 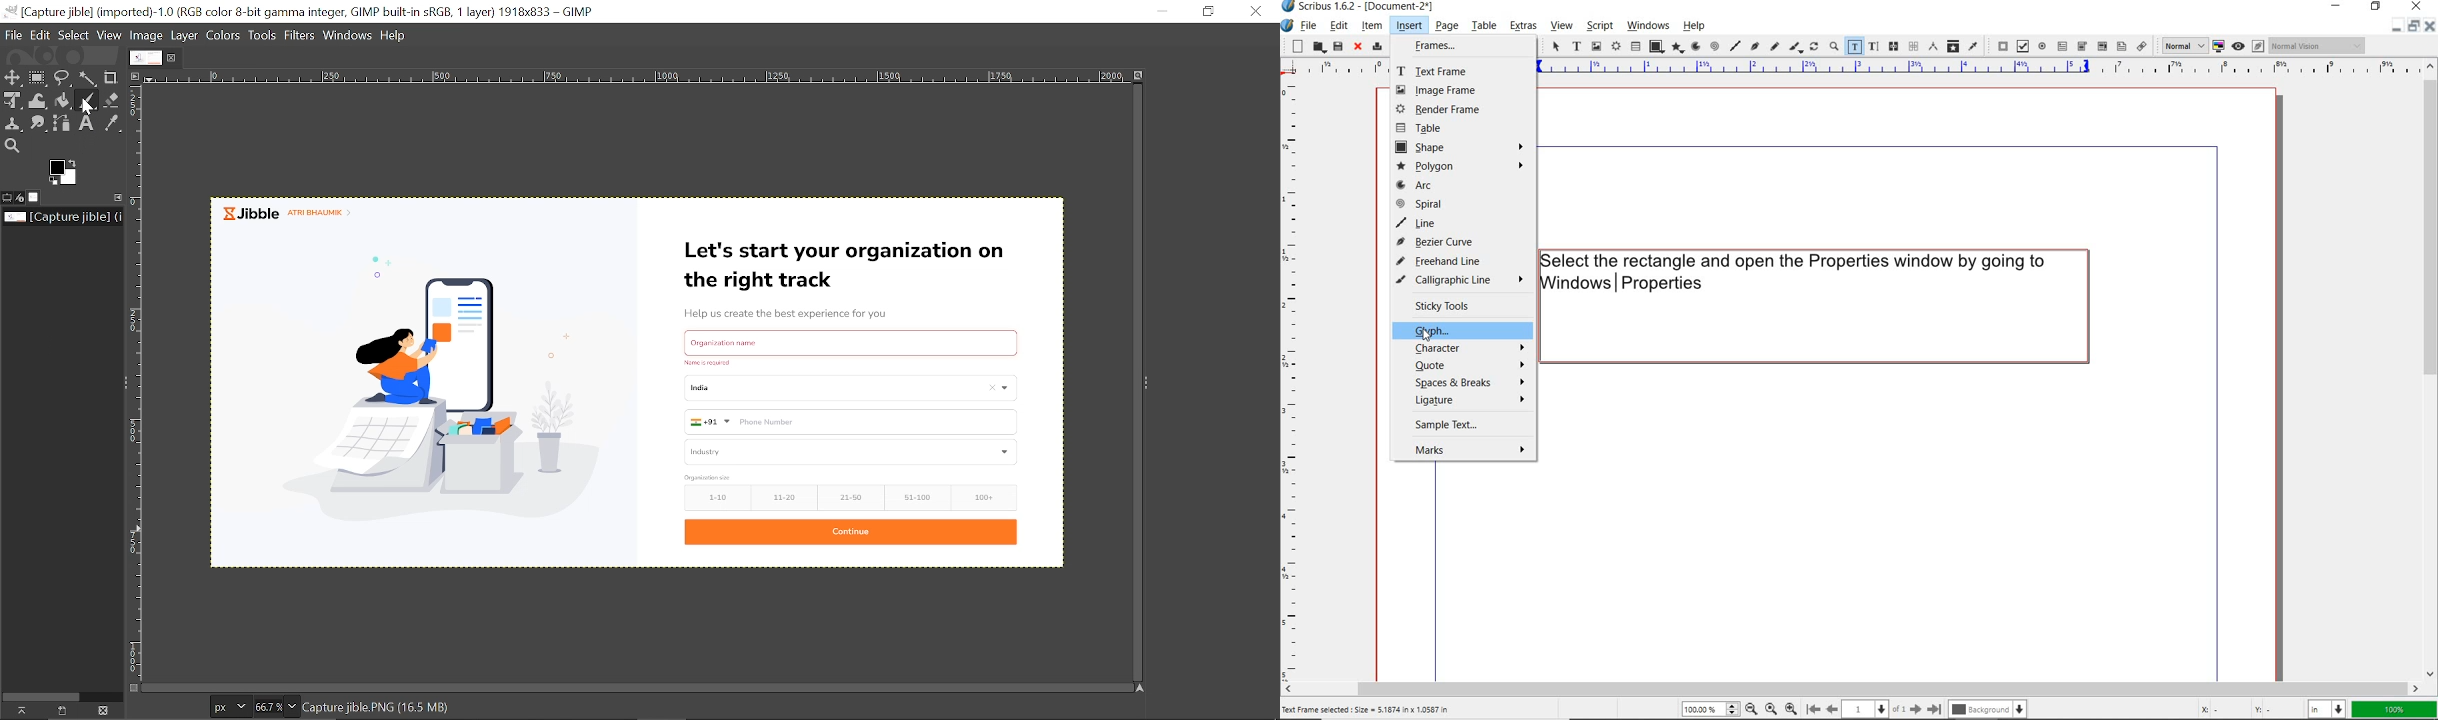 What do you see at coordinates (1483, 25) in the screenshot?
I see `table` at bounding box center [1483, 25].